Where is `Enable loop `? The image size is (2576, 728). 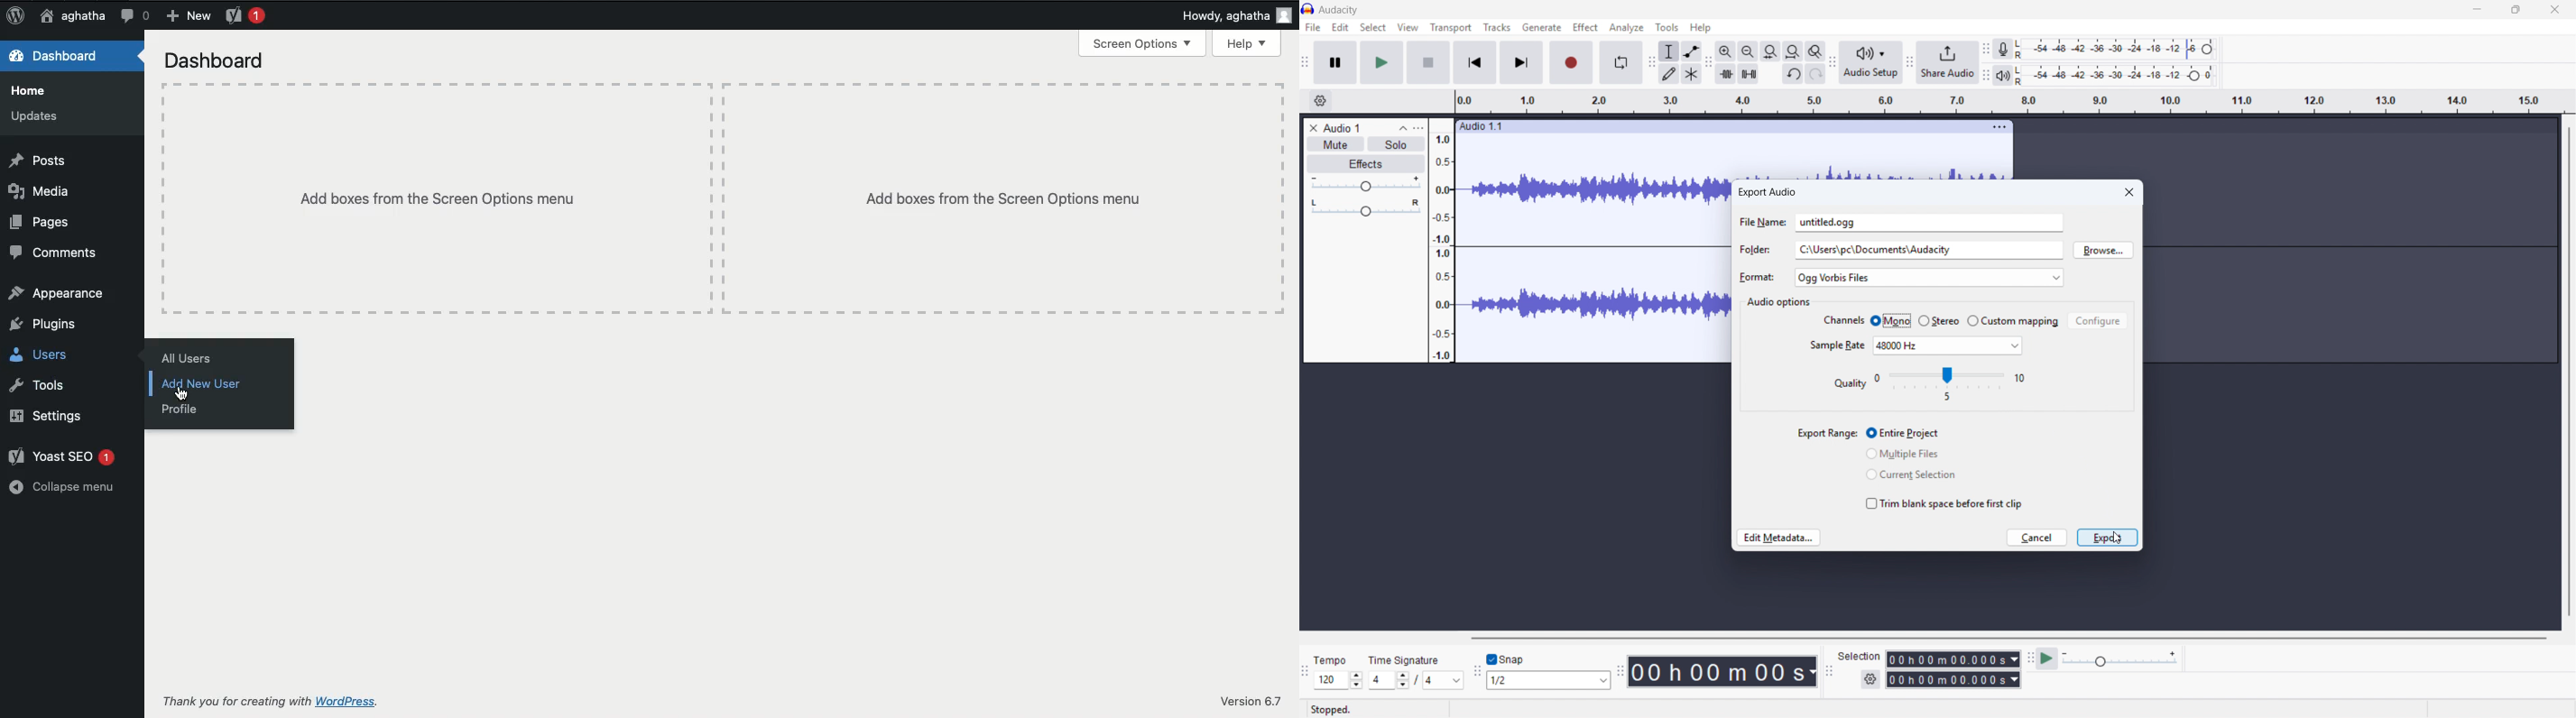 Enable loop  is located at coordinates (1622, 62).